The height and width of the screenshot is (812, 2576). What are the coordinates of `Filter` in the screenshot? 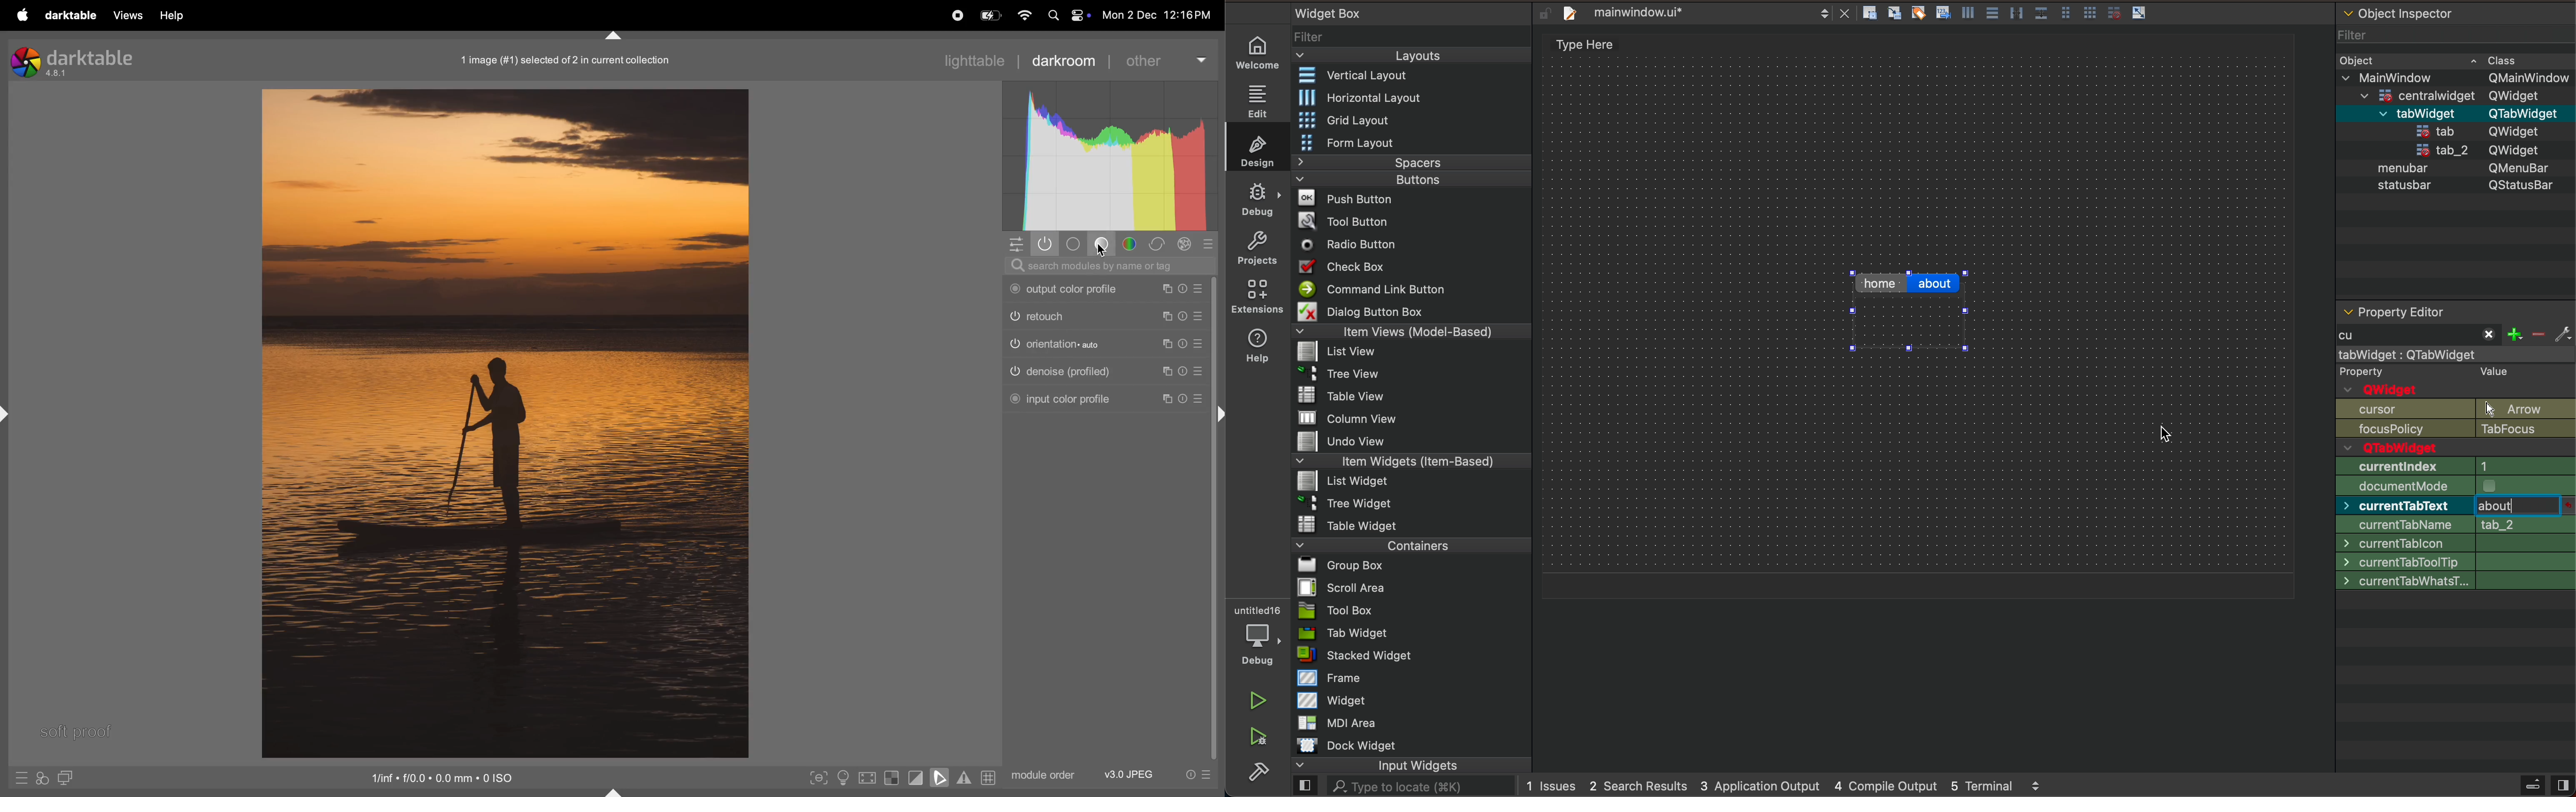 It's located at (1313, 35).